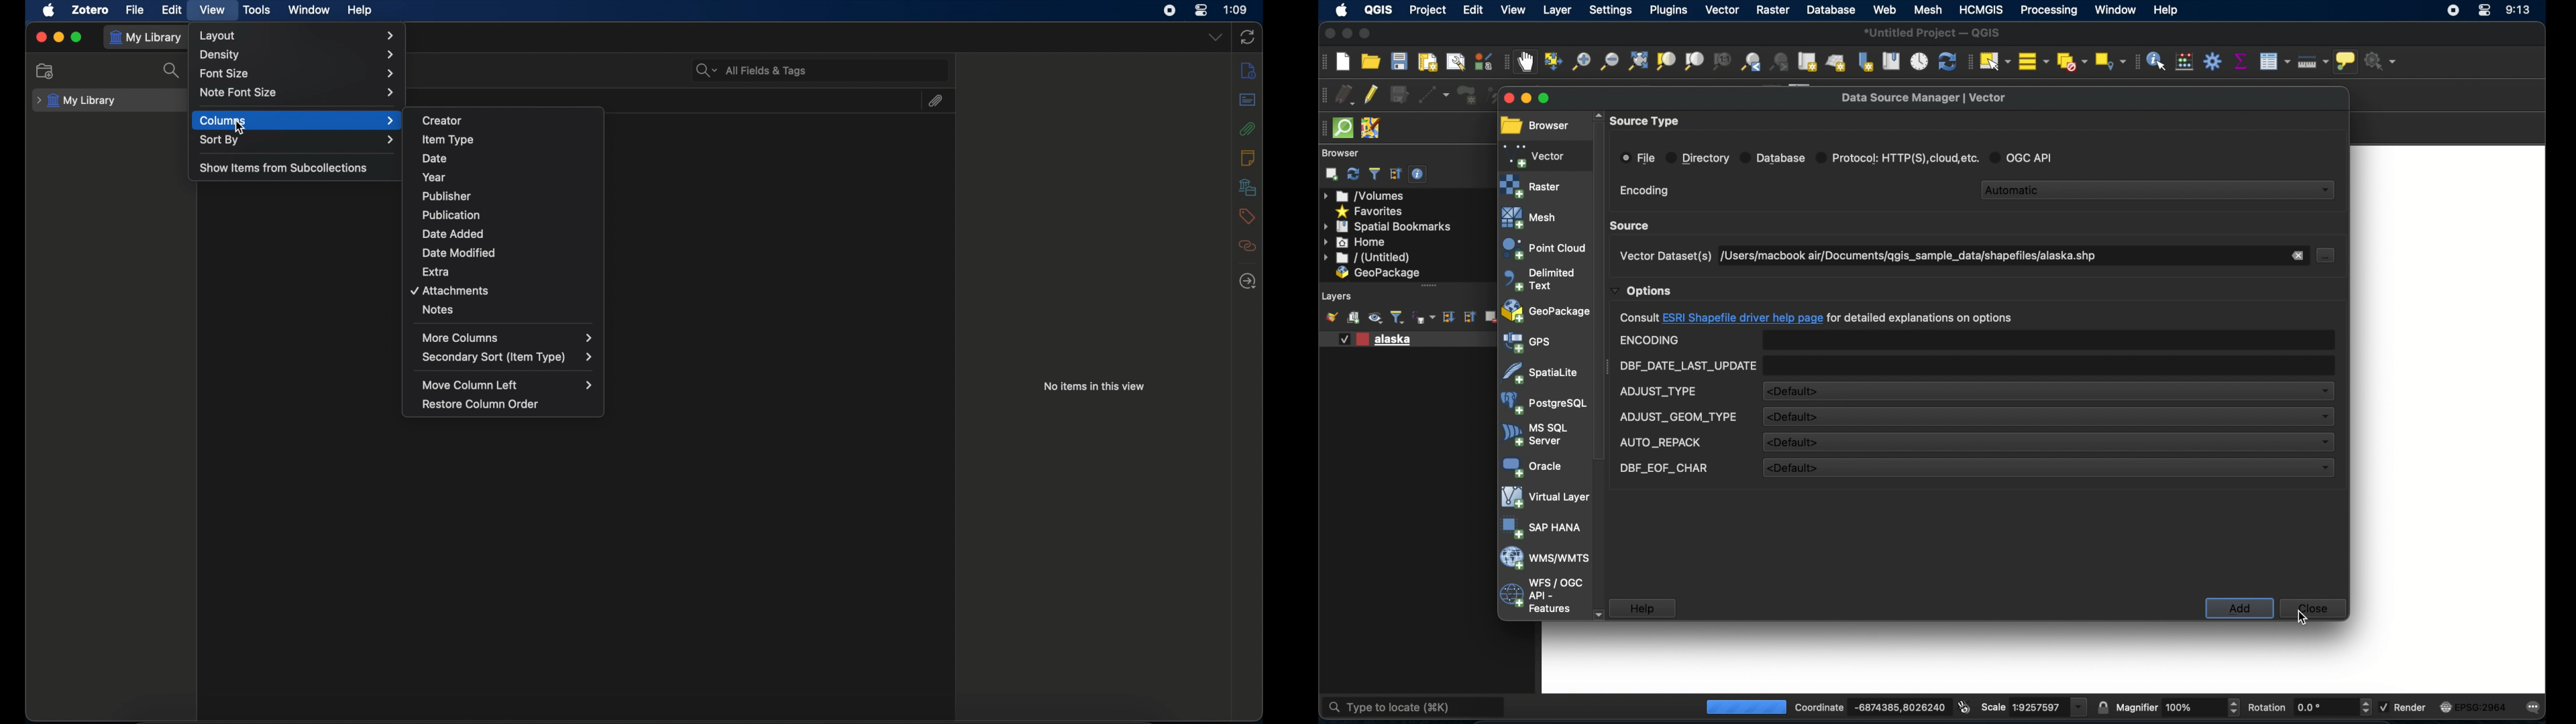 This screenshot has height=728, width=2576. What do you see at coordinates (172, 71) in the screenshot?
I see `search` at bounding box center [172, 71].